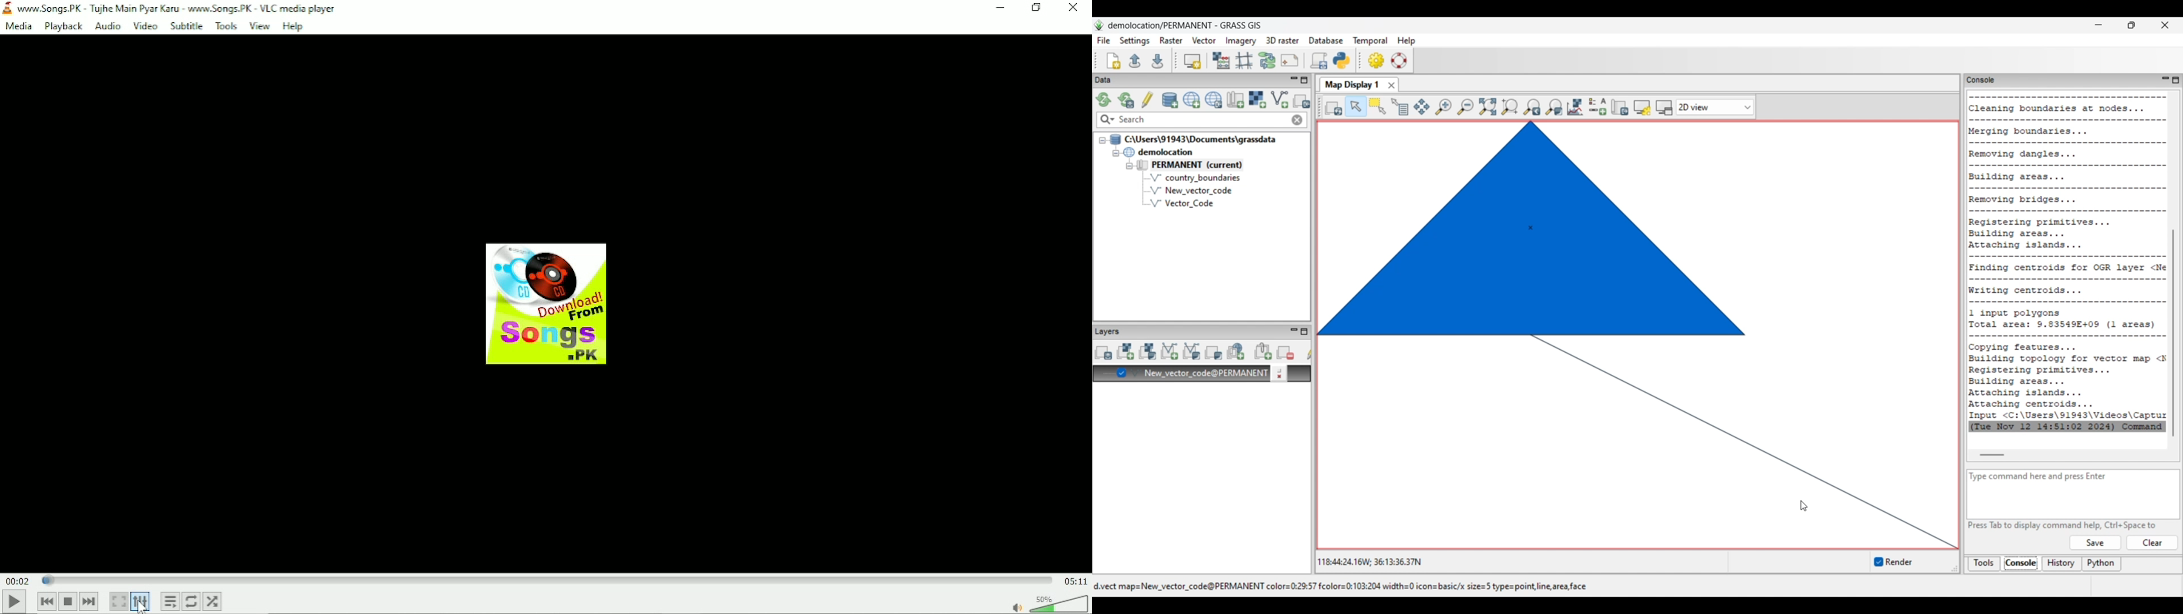 The width and height of the screenshot is (2184, 616). Describe the element at coordinates (45, 602) in the screenshot. I see `Previous` at that location.